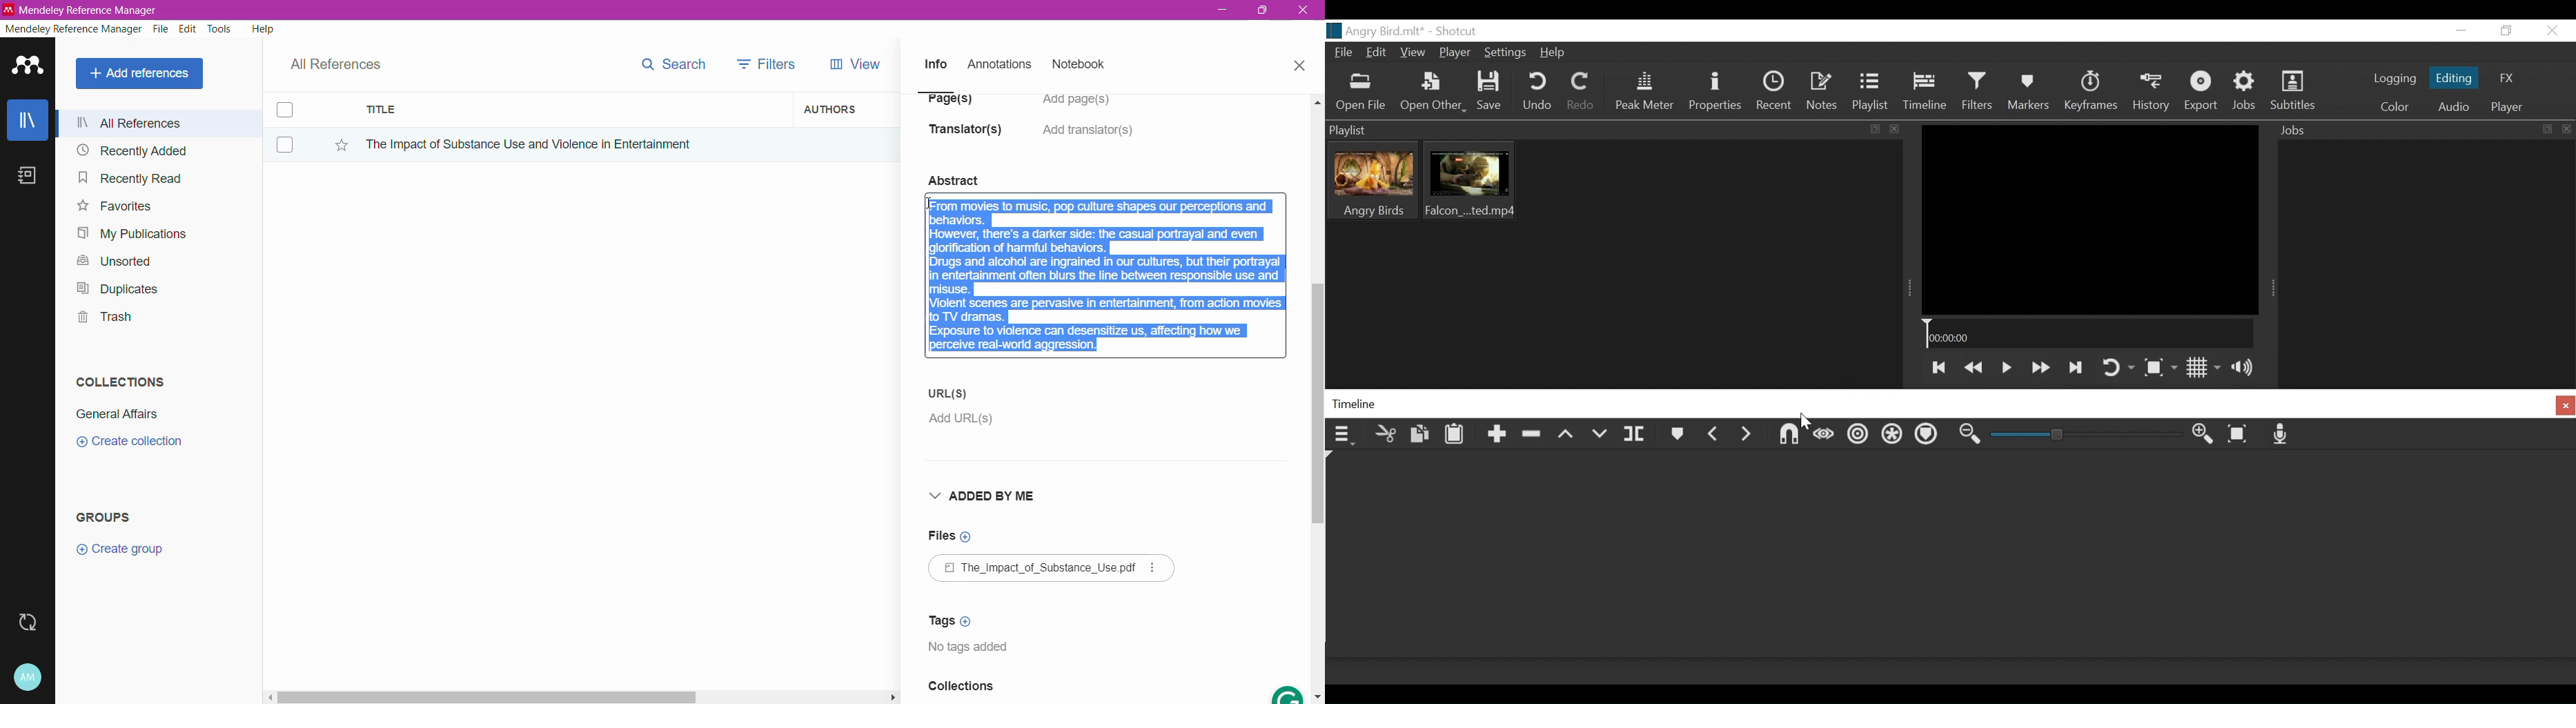 This screenshot has width=2576, height=728. I want to click on Filters, so click(1981, 93).